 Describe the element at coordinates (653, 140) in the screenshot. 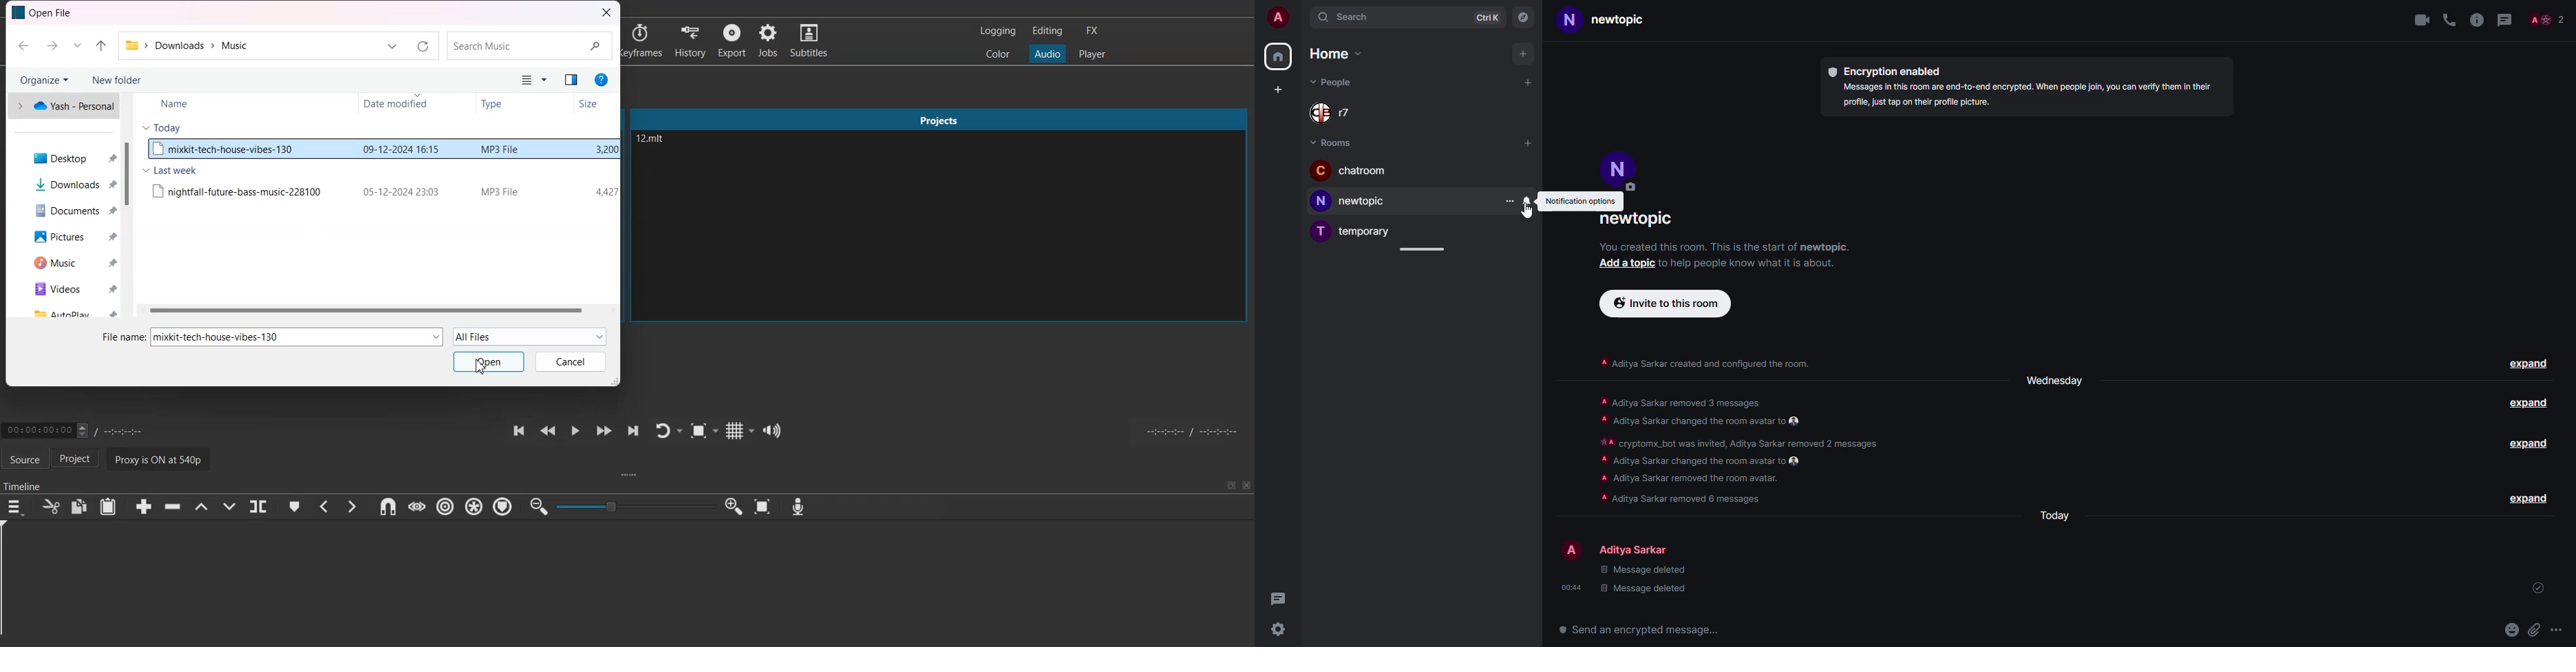

I see `Text` at that location.